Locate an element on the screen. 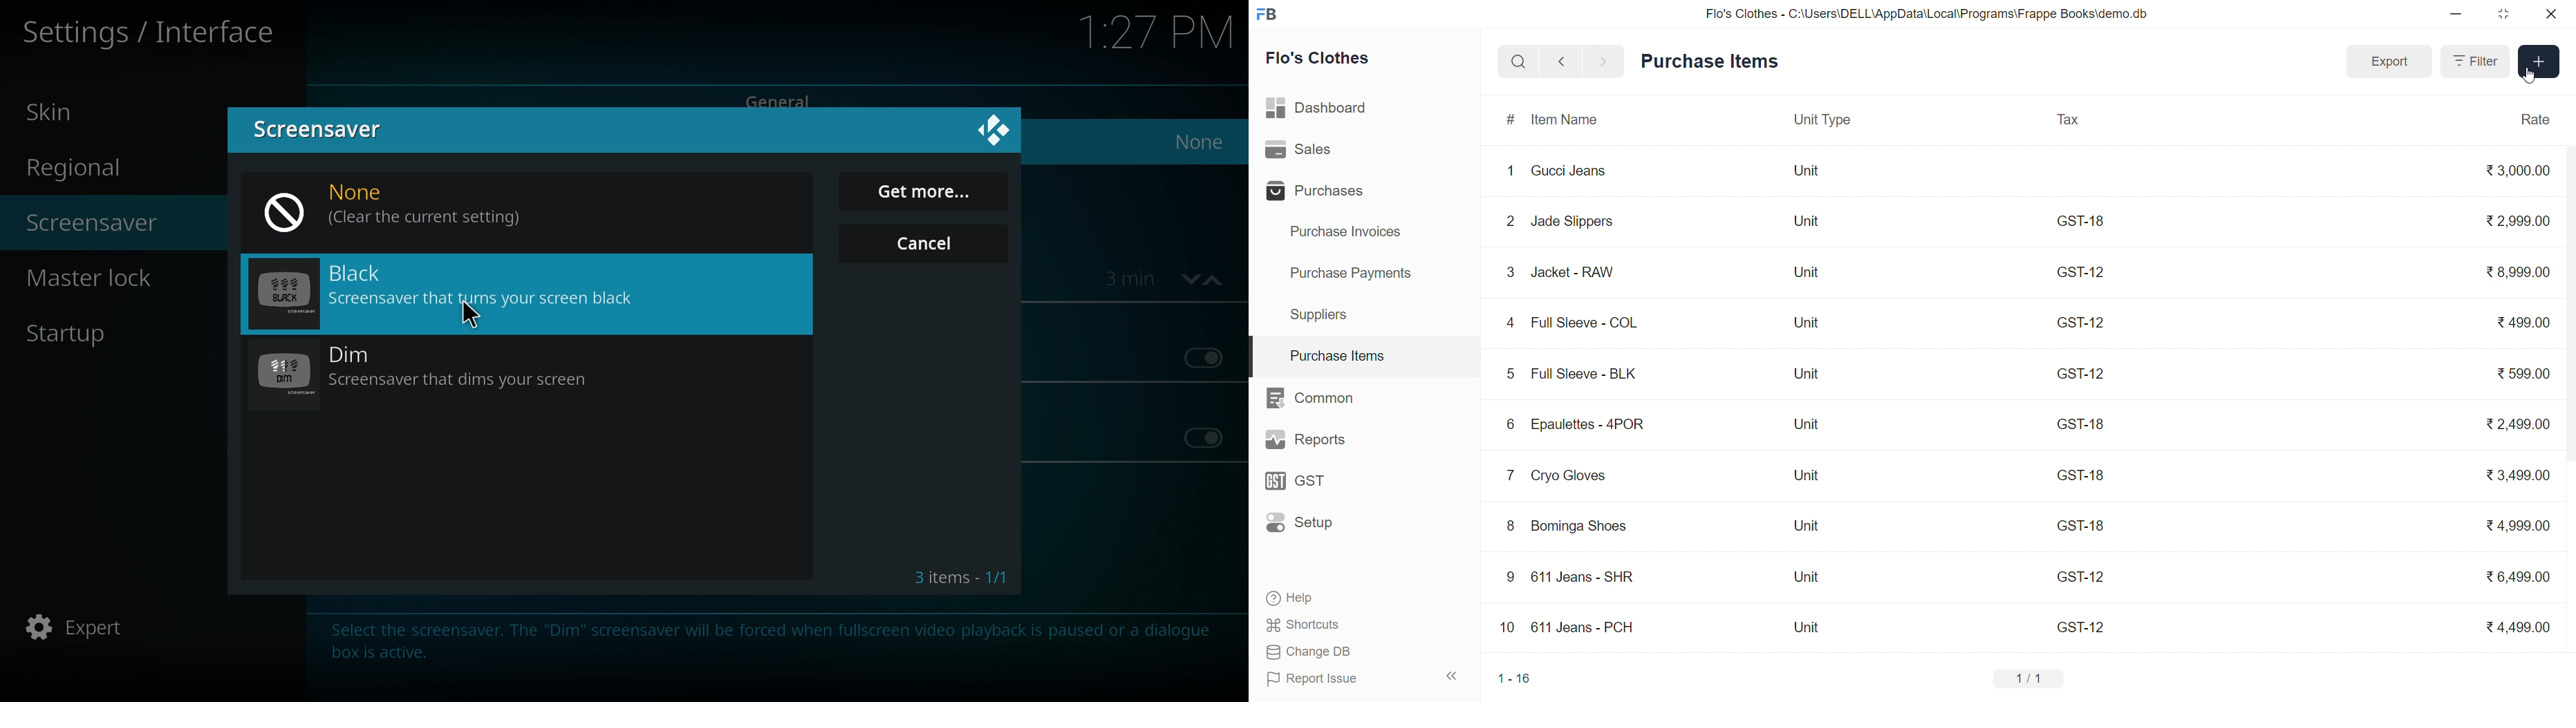 The height and width of the screenshot is (728, 2576). GST-12 is located at coordinates (2082, 323).